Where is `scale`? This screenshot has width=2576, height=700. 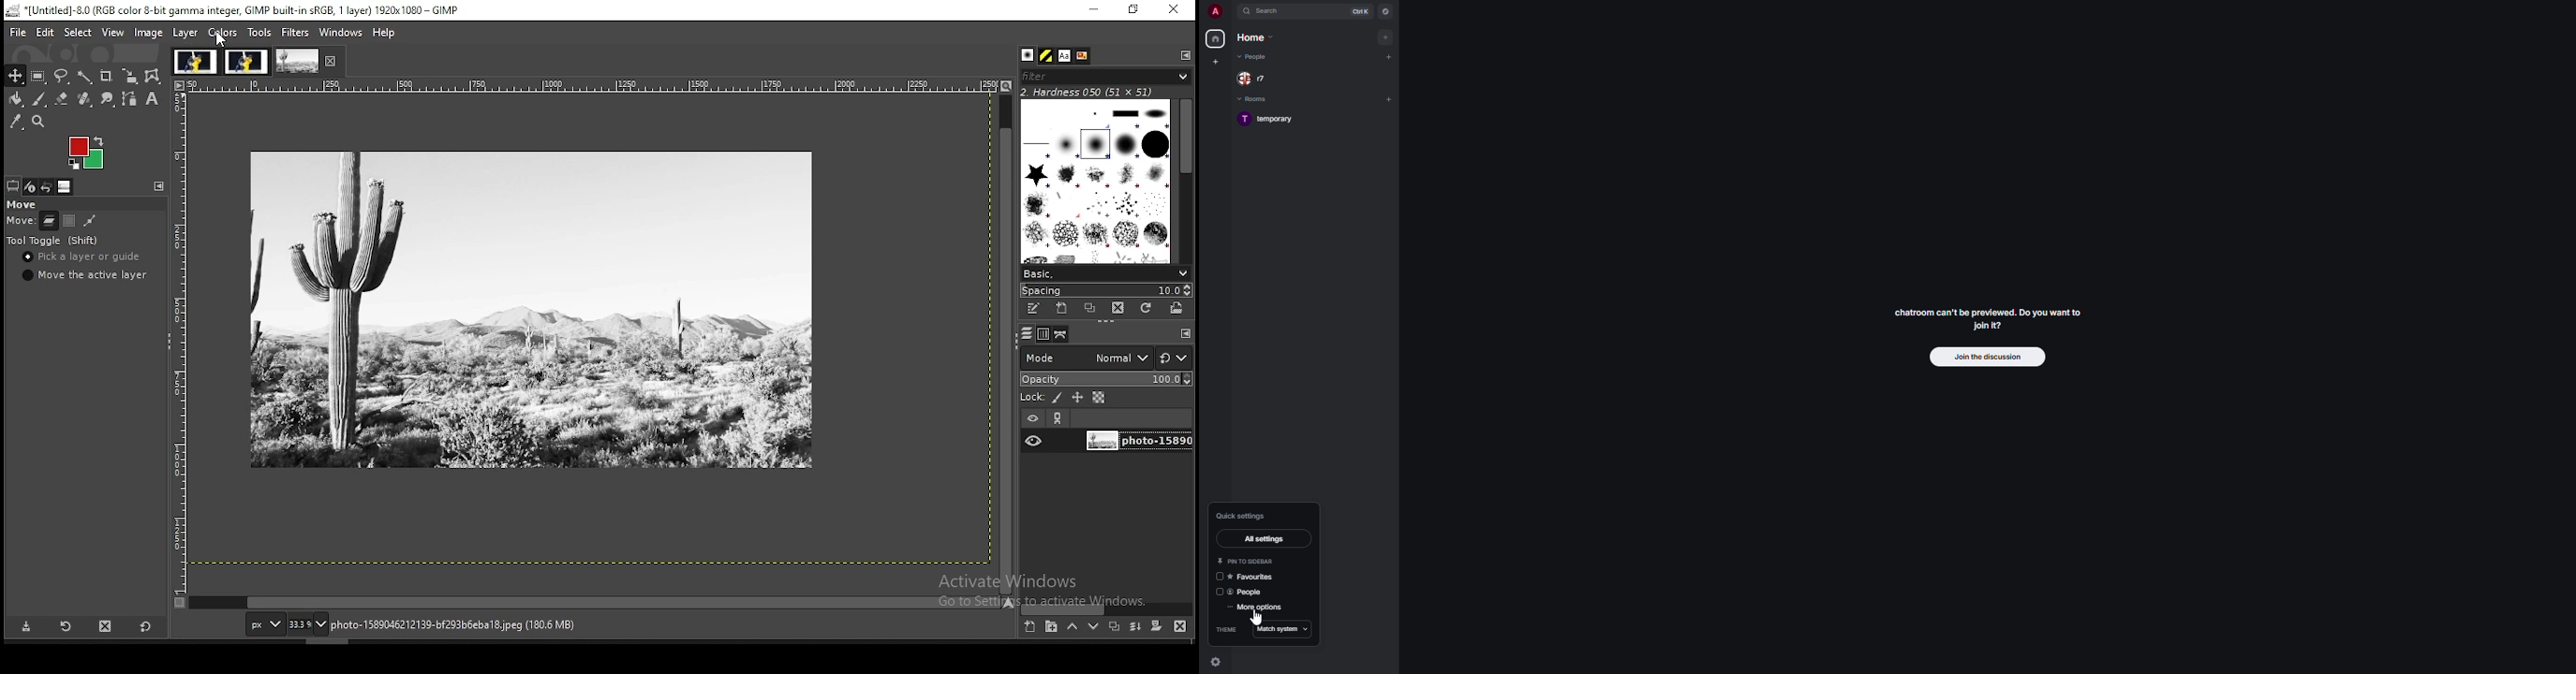
scale is located at coordinates (177, 336).